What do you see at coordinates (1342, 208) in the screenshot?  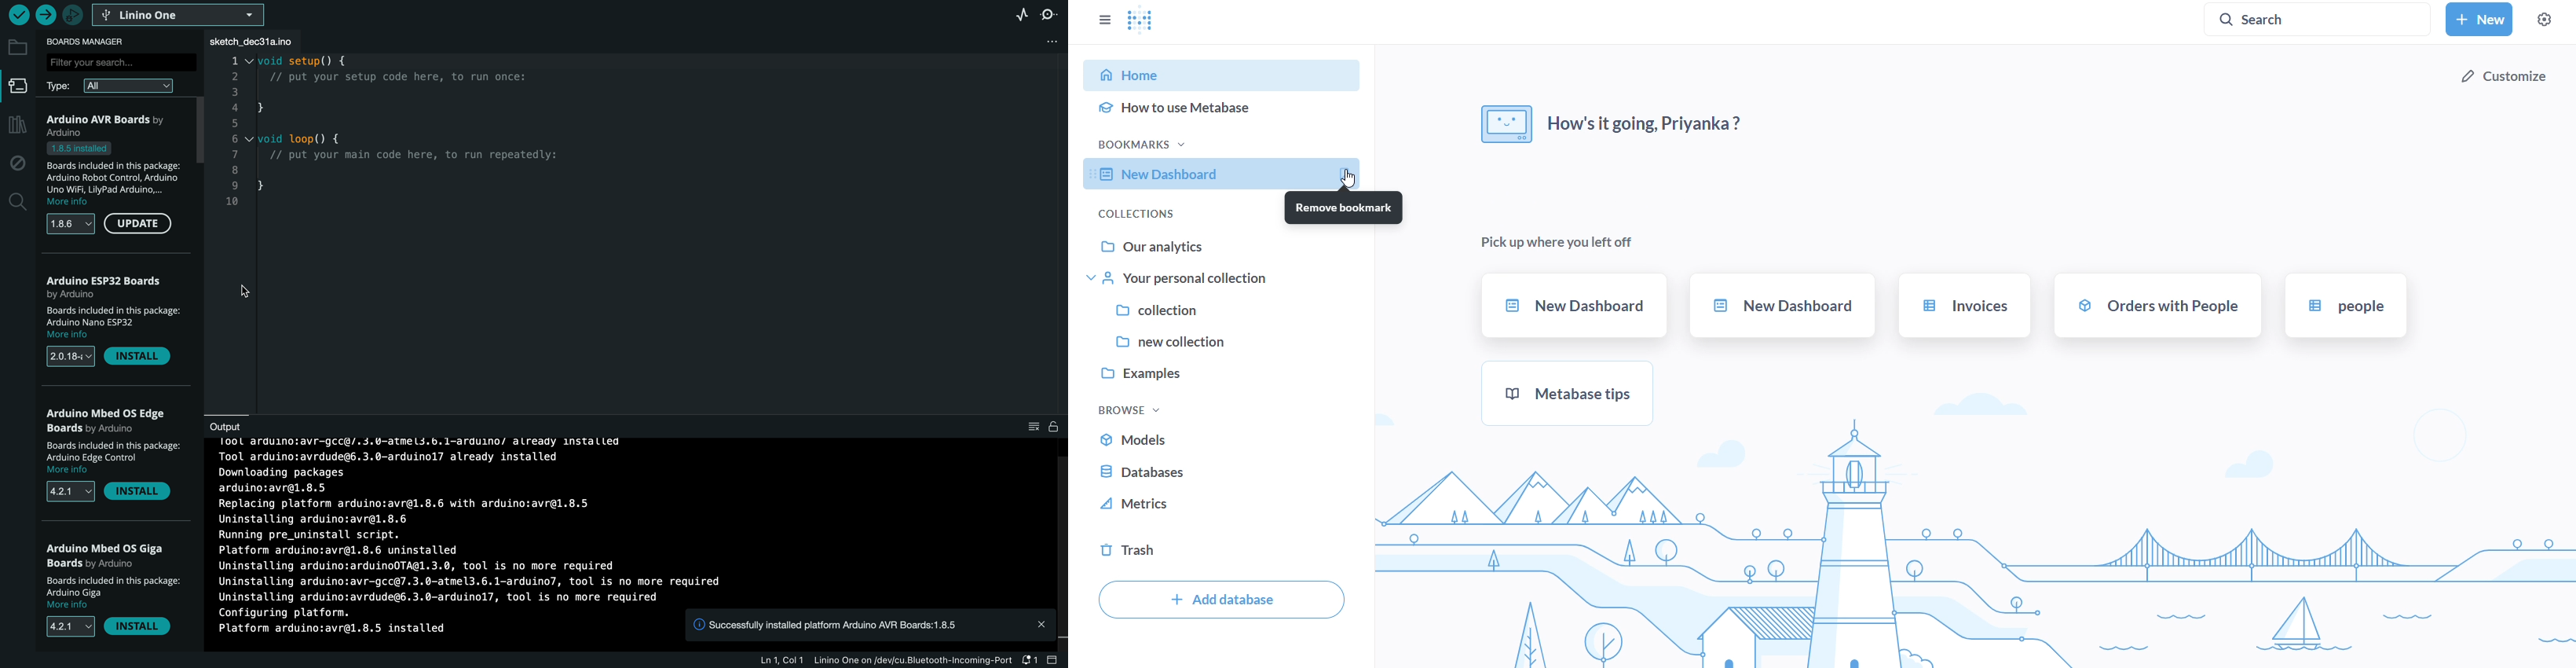 I see `remove bookmark` at bounding box center [1342, 208].